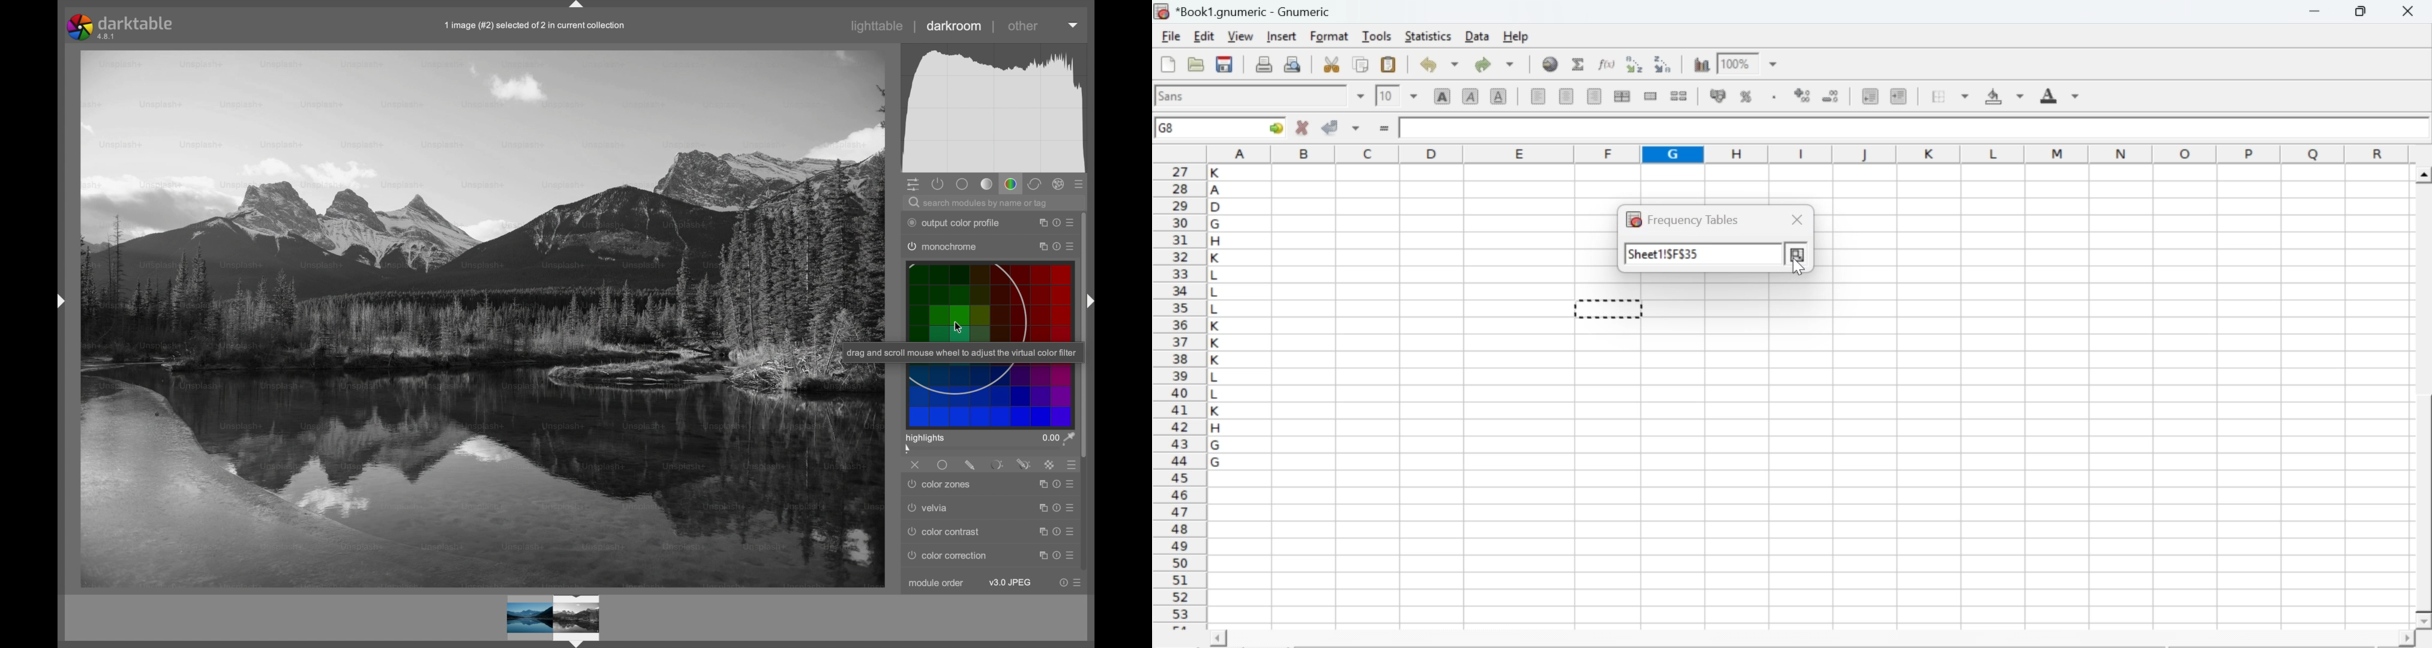  Describe the element at coordinates (1174, 95) in the screenshot. I see `font` at that location.